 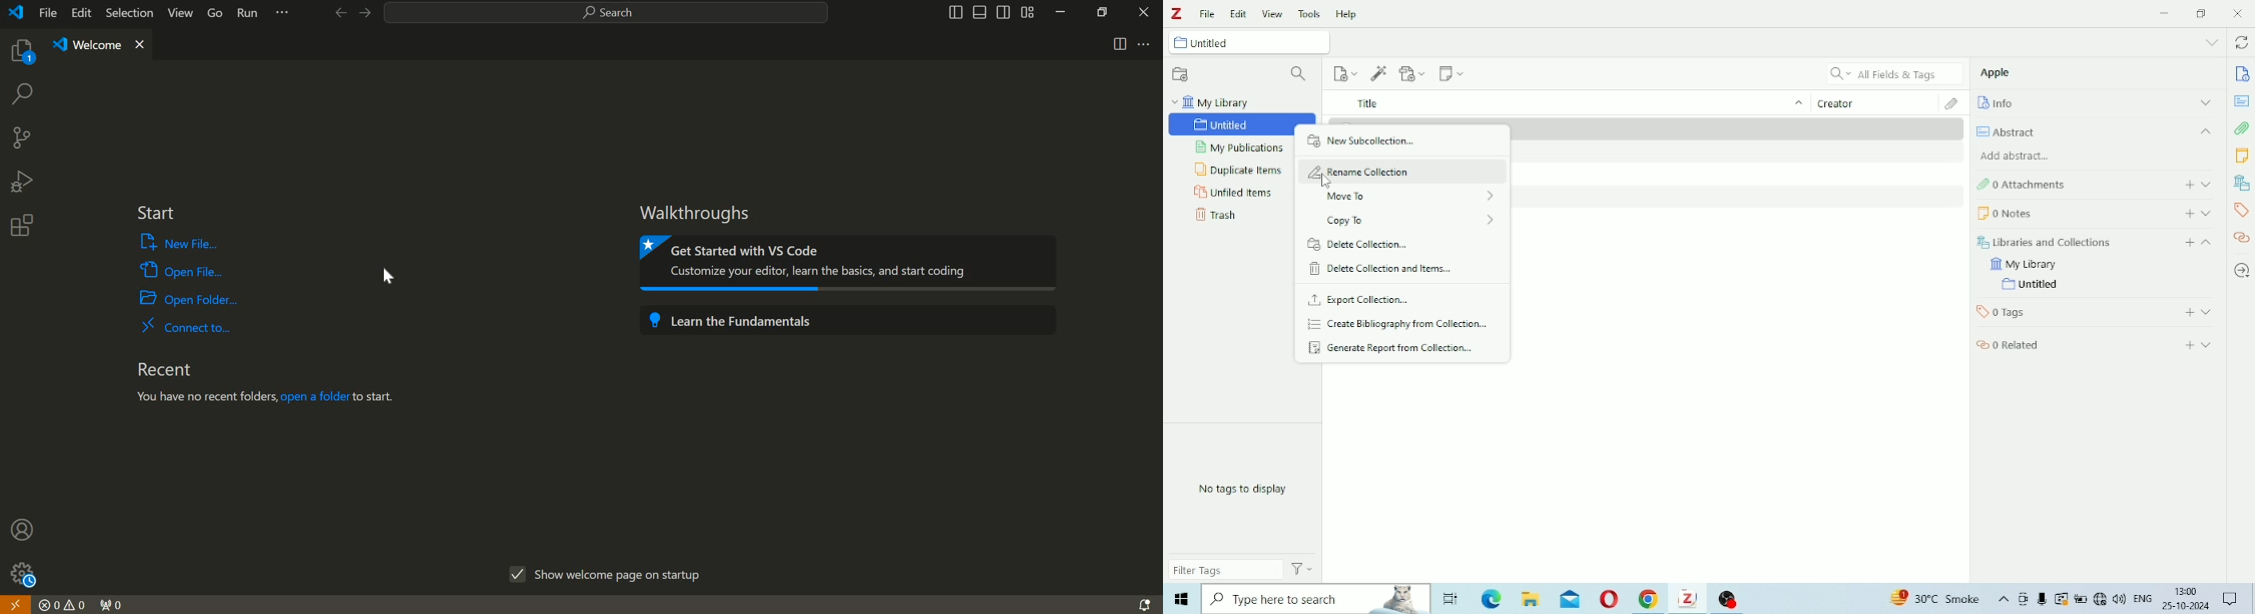 What do you see at coordinates (1449, 599) in the screenshot?
I see `` at bounding box center [1449, 599].